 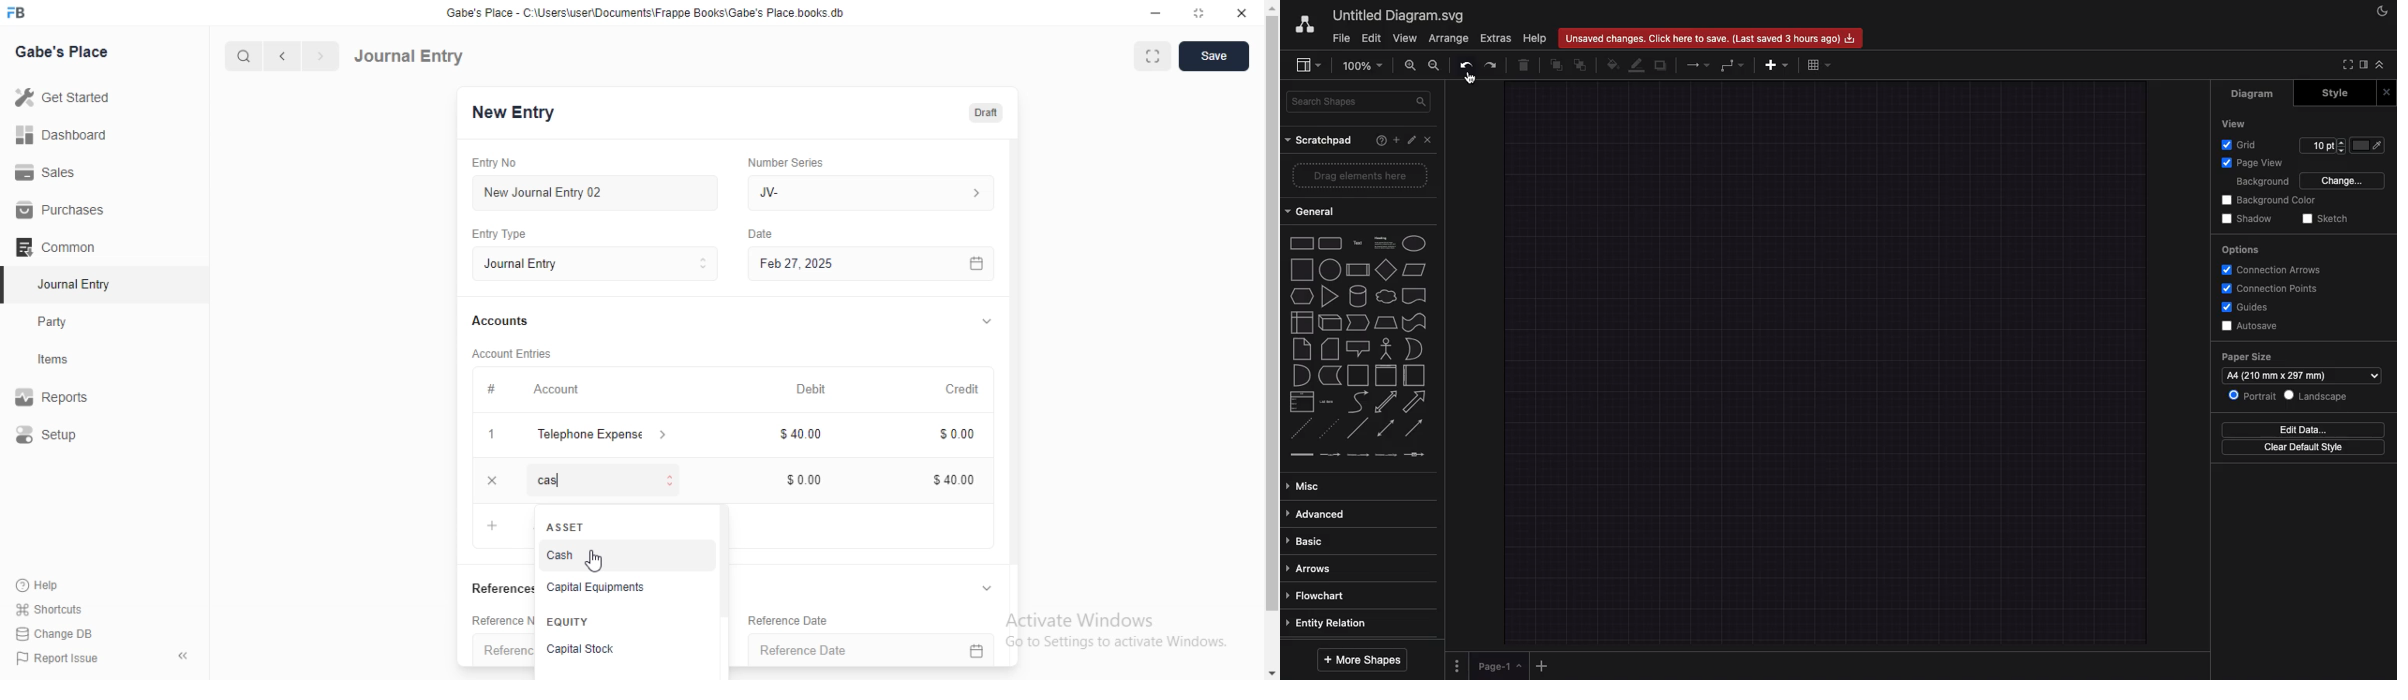 I want to click on Gabe's Place, so click(x=63, y=51).